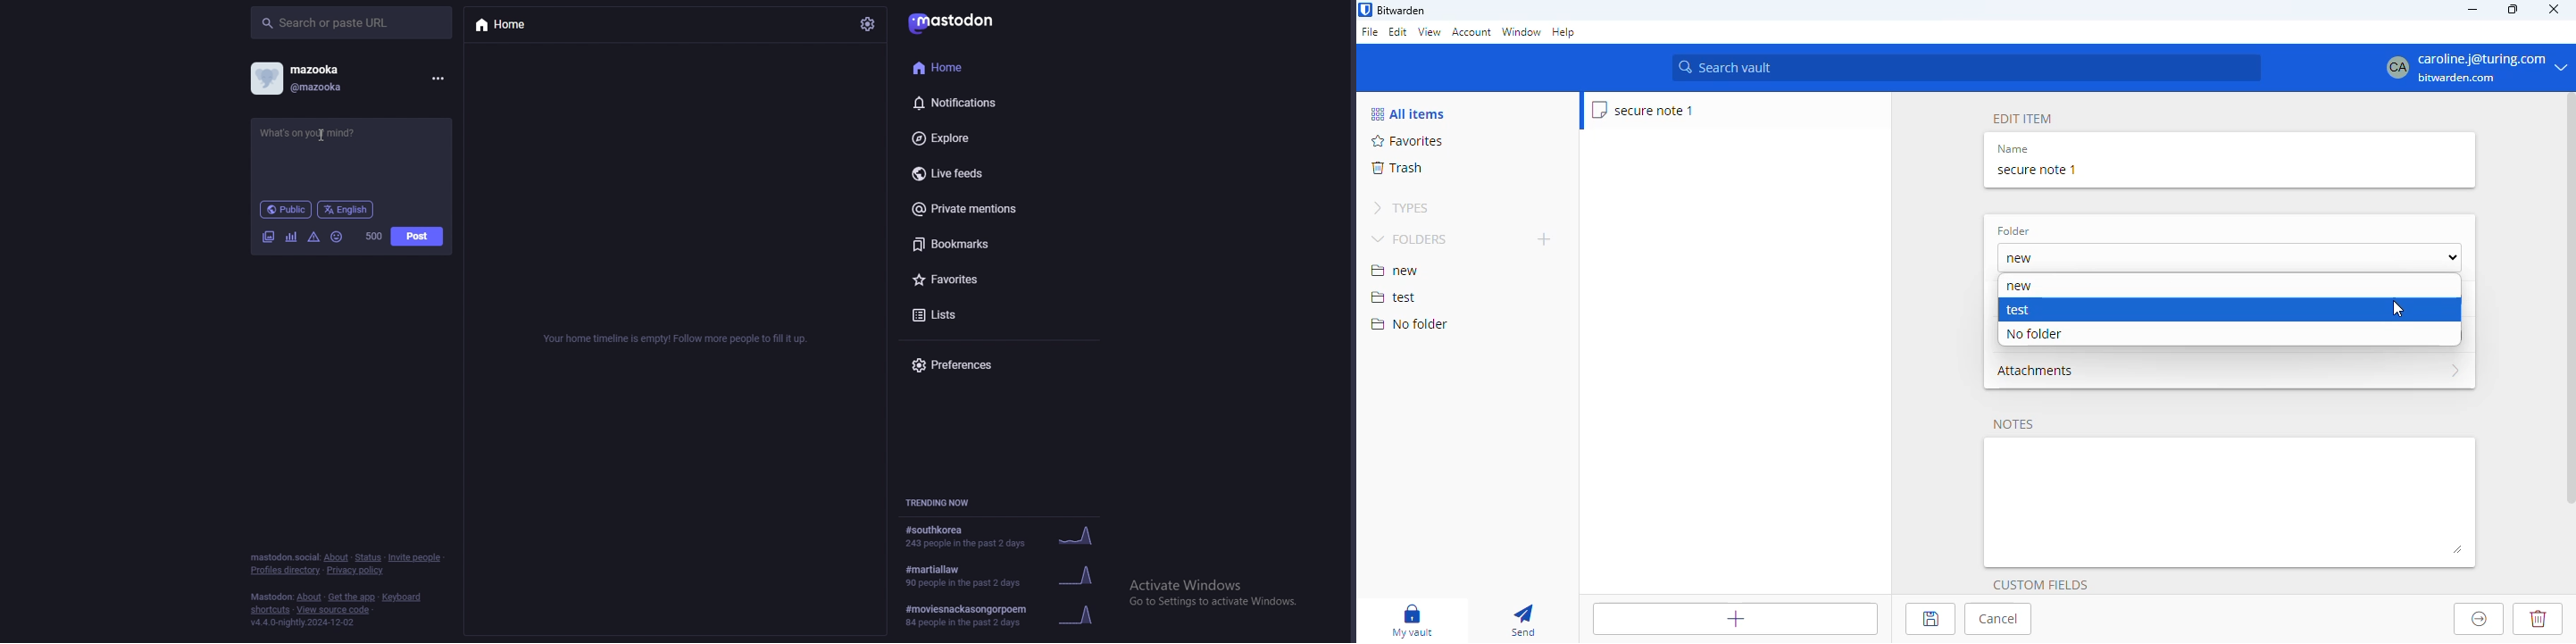  What do you see at coordinates (951, 24) in the screenshot?
I see `mastodon` at bounding box center [951, 24].